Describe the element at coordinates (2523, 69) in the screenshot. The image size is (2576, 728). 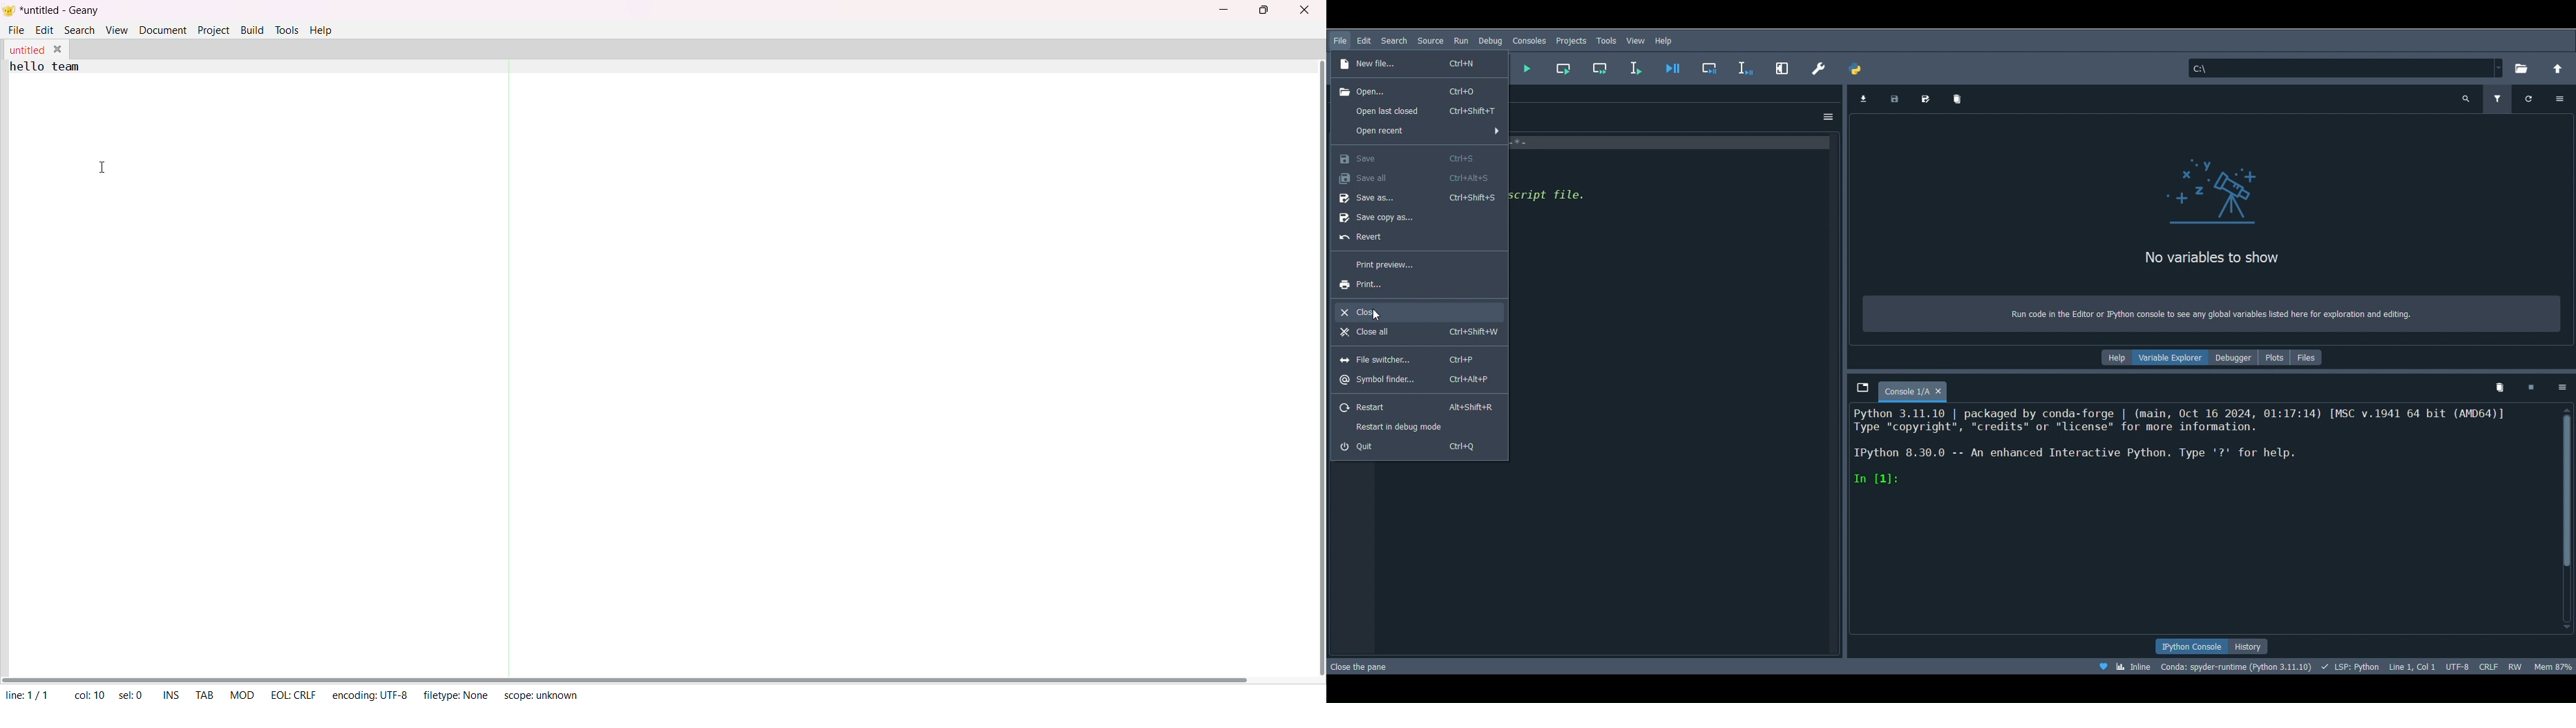
I see `Browse a working directory` at that location.